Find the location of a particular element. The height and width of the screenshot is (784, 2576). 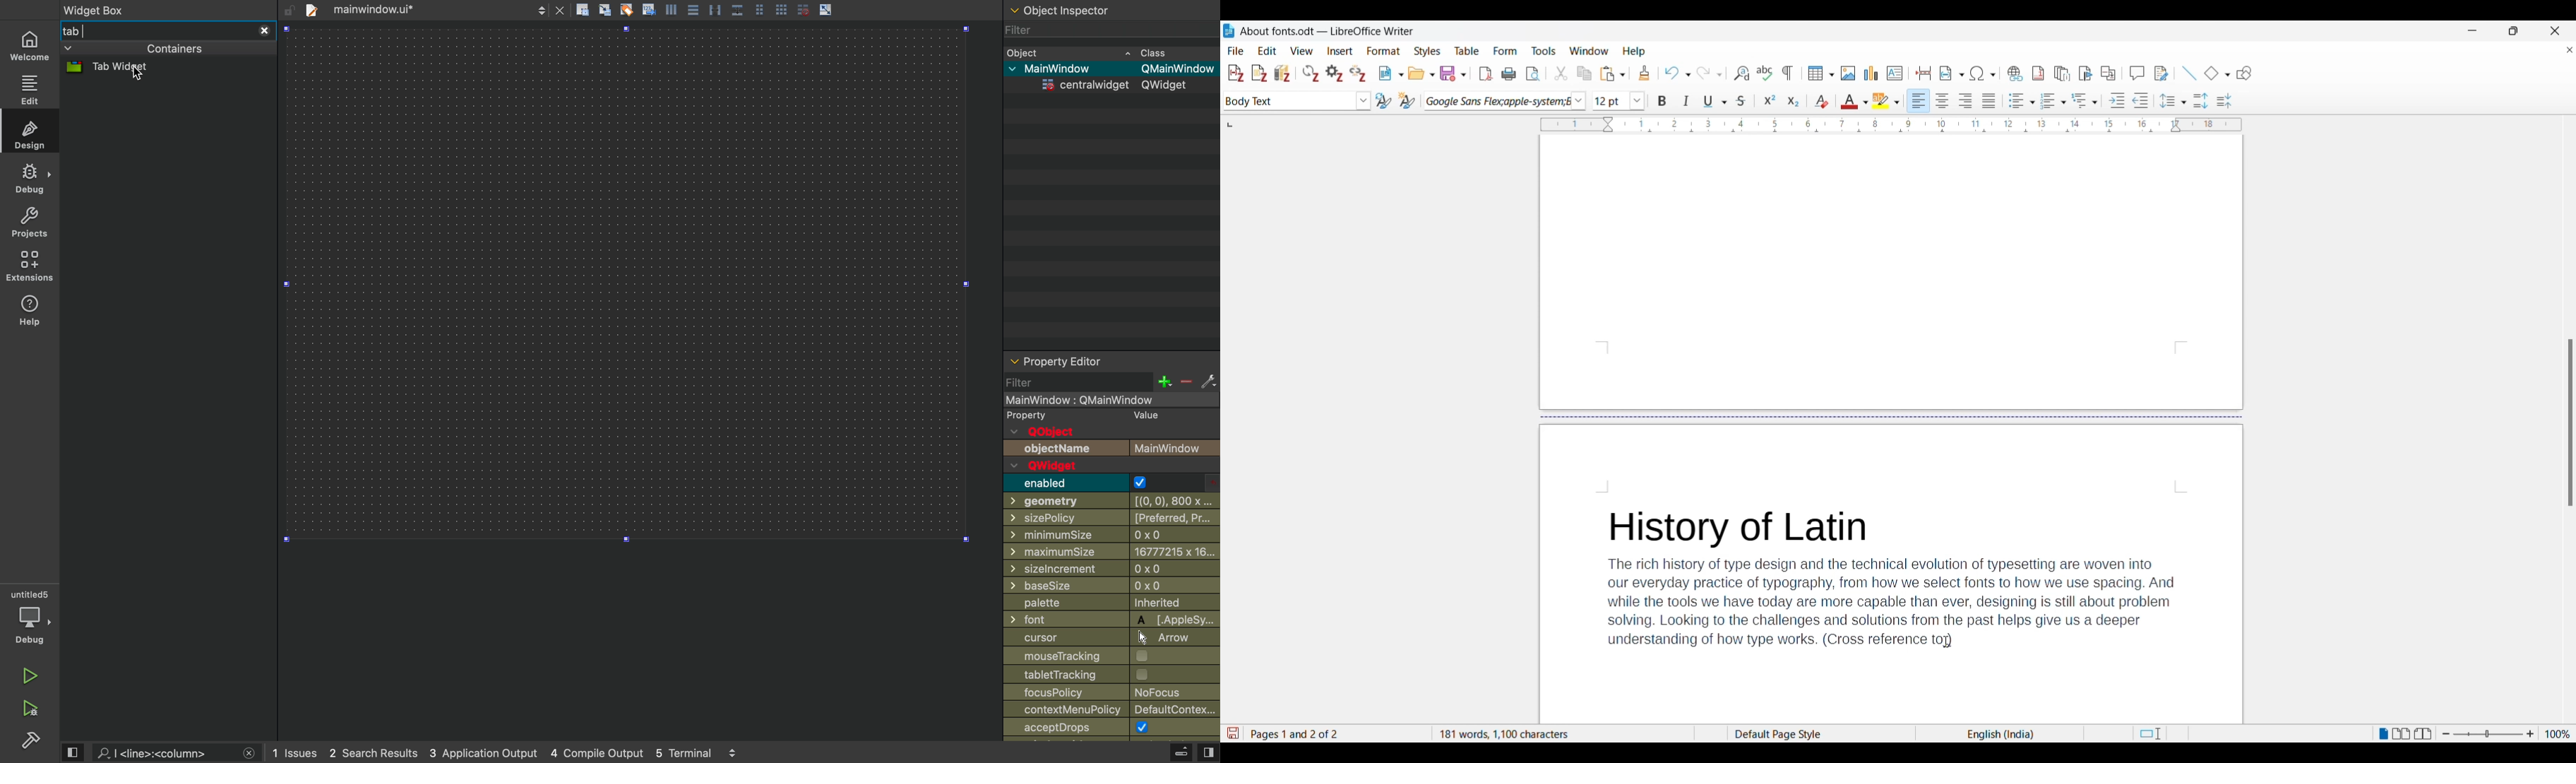

disable grid snap is located at coordinates (803, 9).